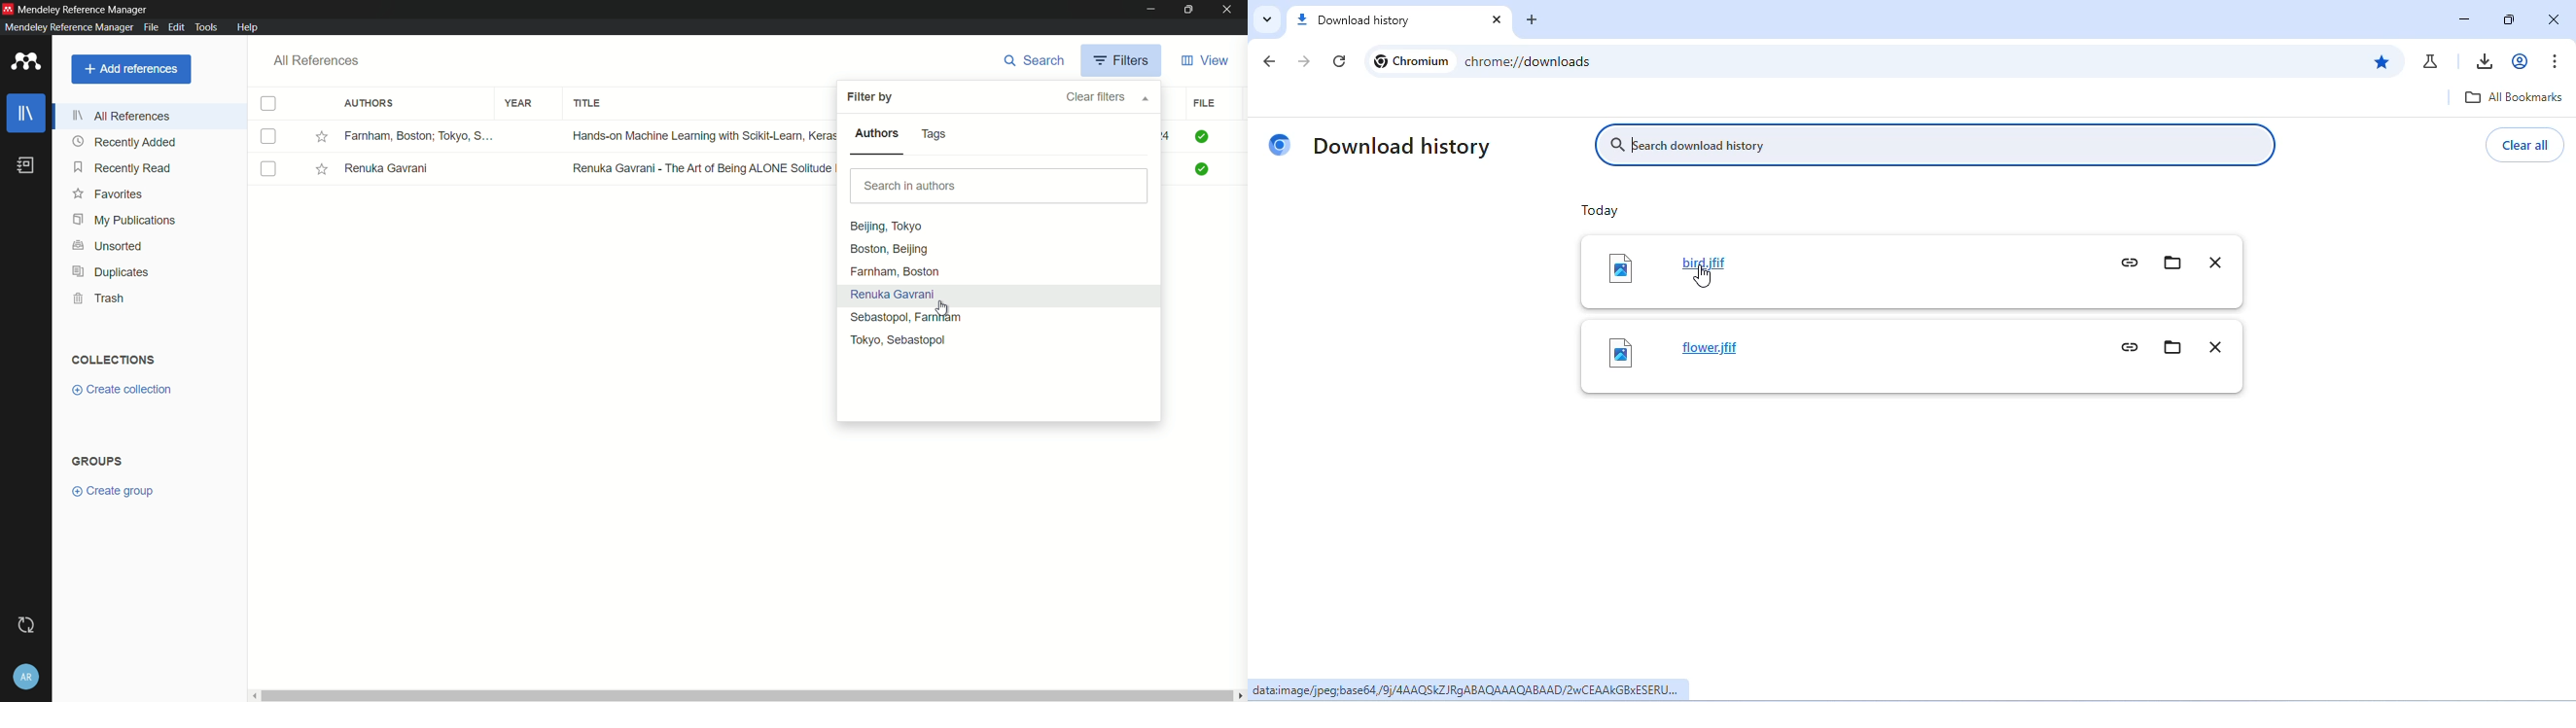  Describe the element at coordinates (999, 187) in the screenshot. I see `search bar` at that location.